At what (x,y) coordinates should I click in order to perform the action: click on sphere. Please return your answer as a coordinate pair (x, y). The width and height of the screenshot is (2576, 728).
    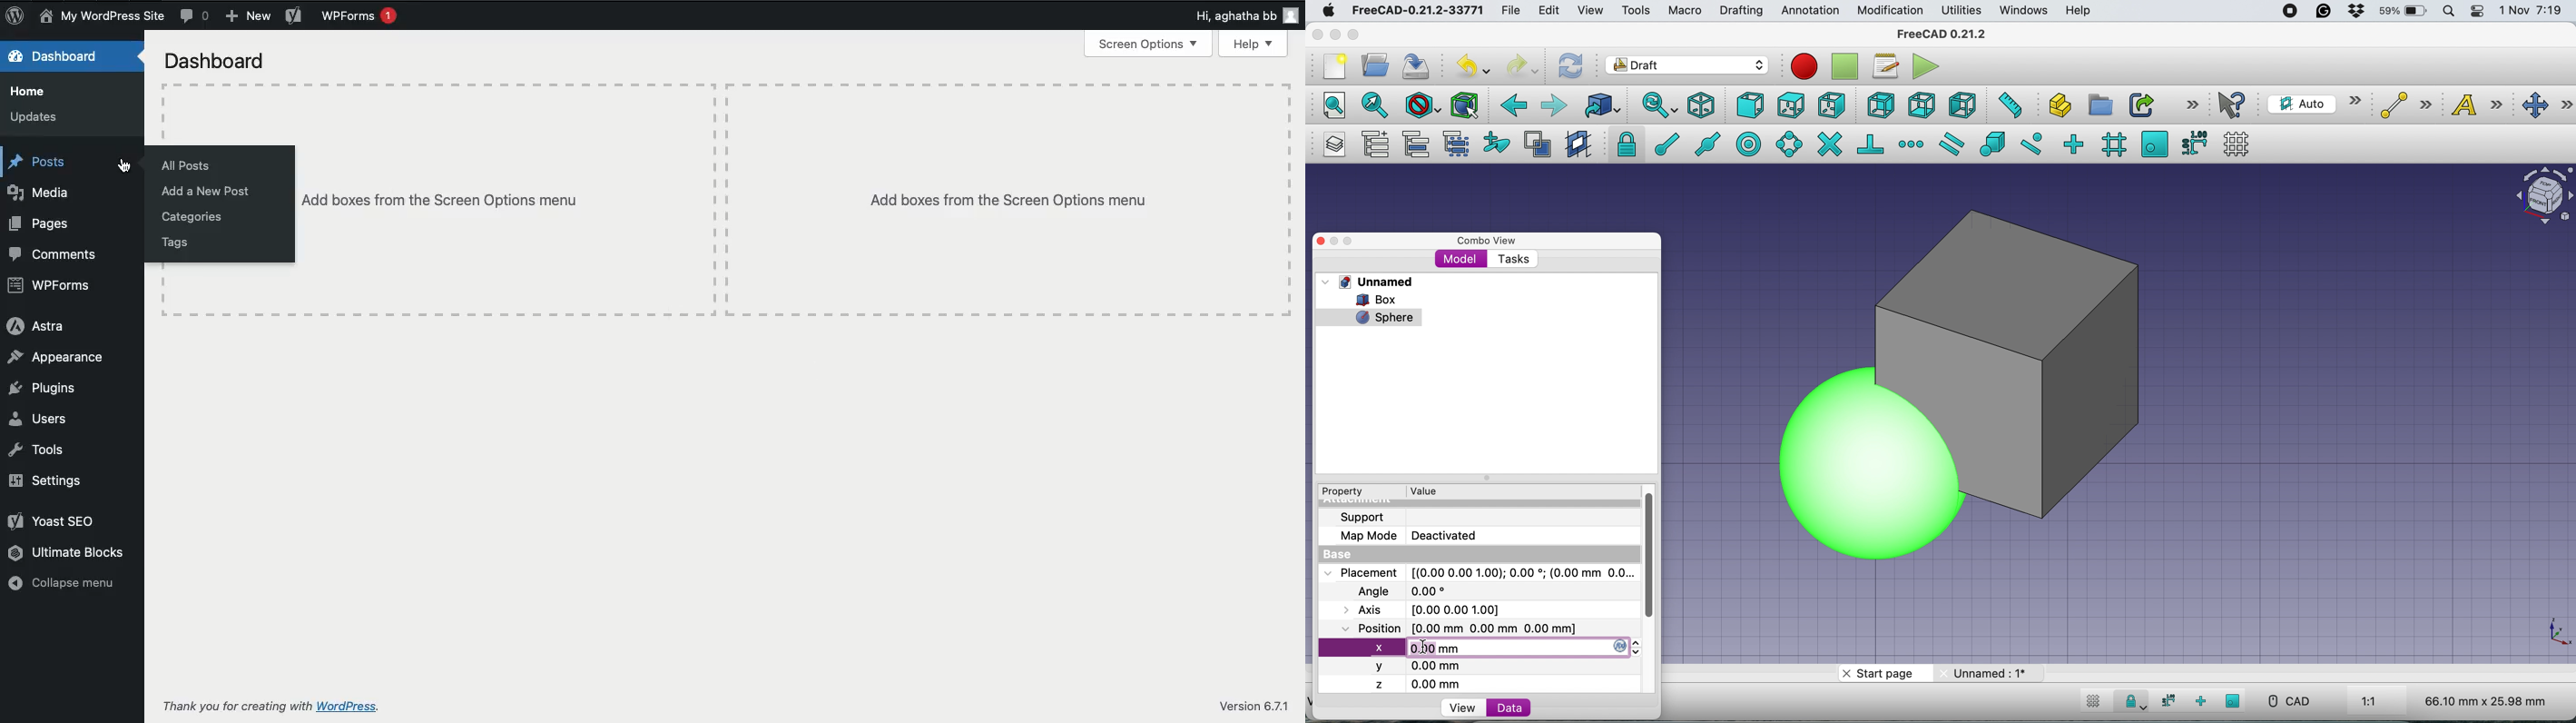
    Looking at the image, I should click on (1867, 464).